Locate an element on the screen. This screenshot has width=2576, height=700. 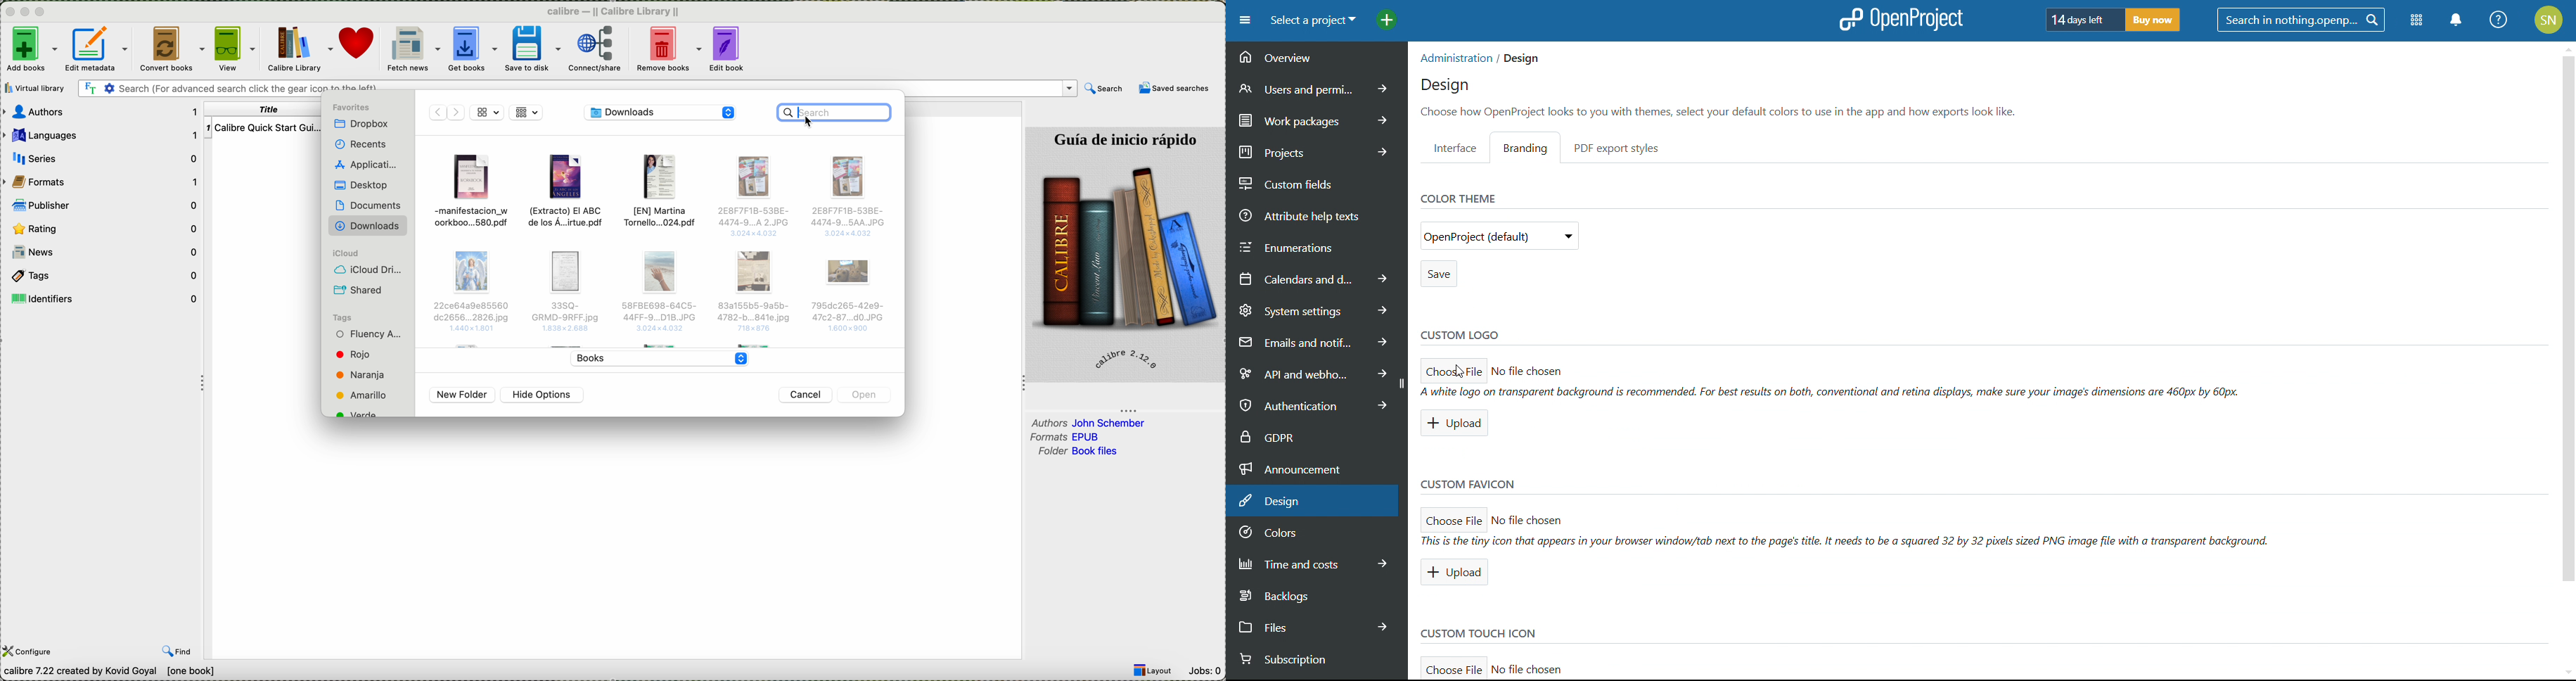
authors is located at coordinates (1089, 423).